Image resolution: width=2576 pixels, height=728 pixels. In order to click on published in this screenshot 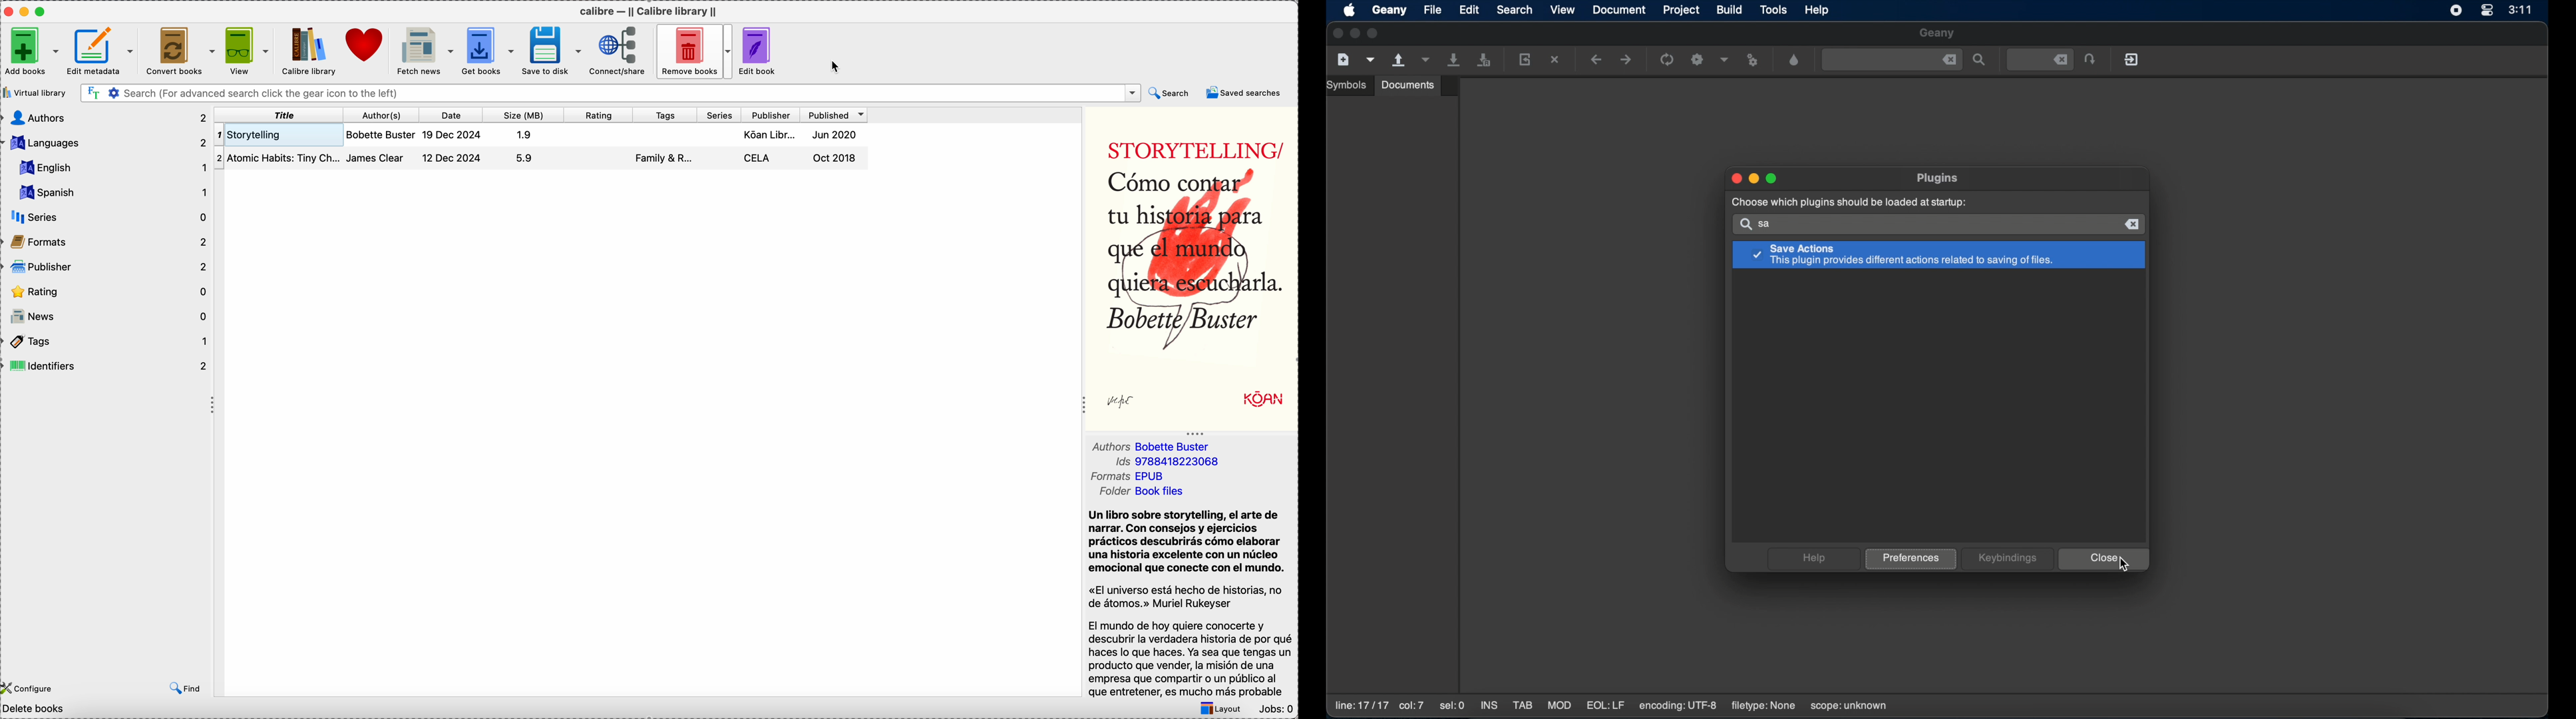, I will do `click(834, 115)`.